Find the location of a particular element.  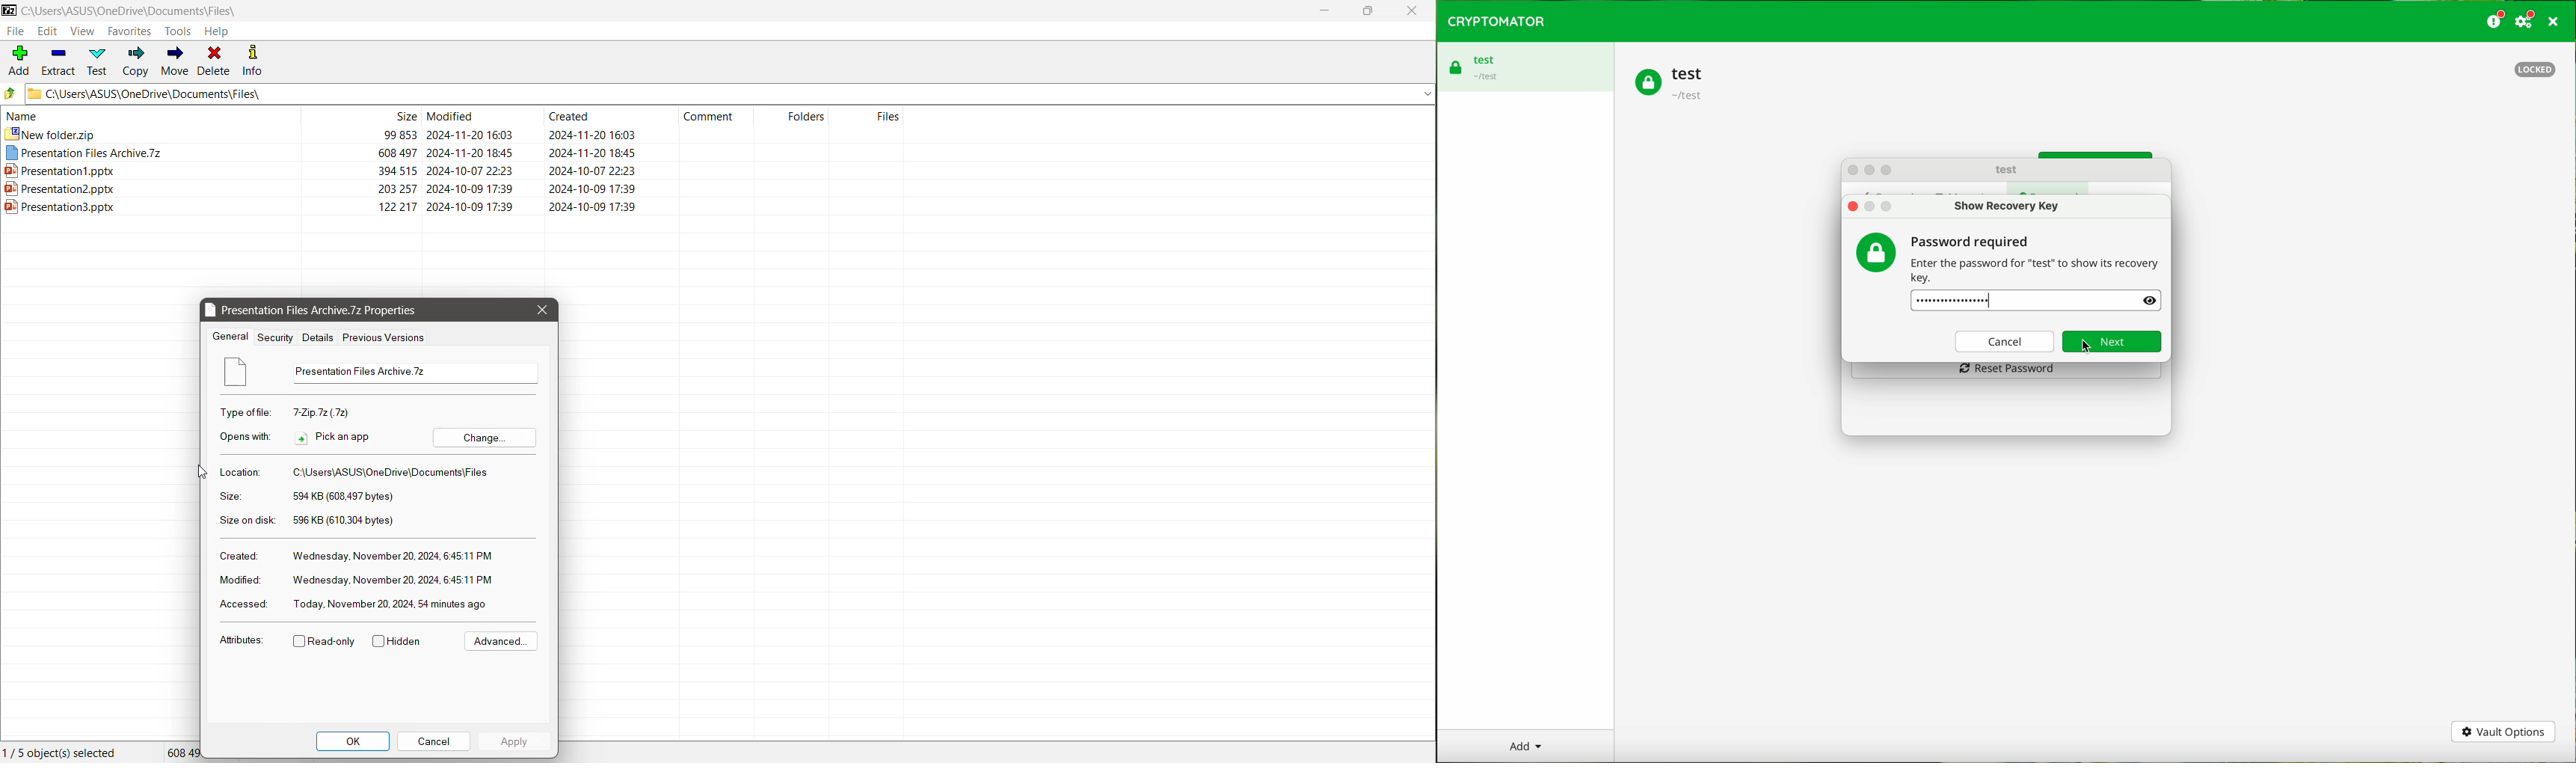

Previous Versions is located at coordinates (386, 338).